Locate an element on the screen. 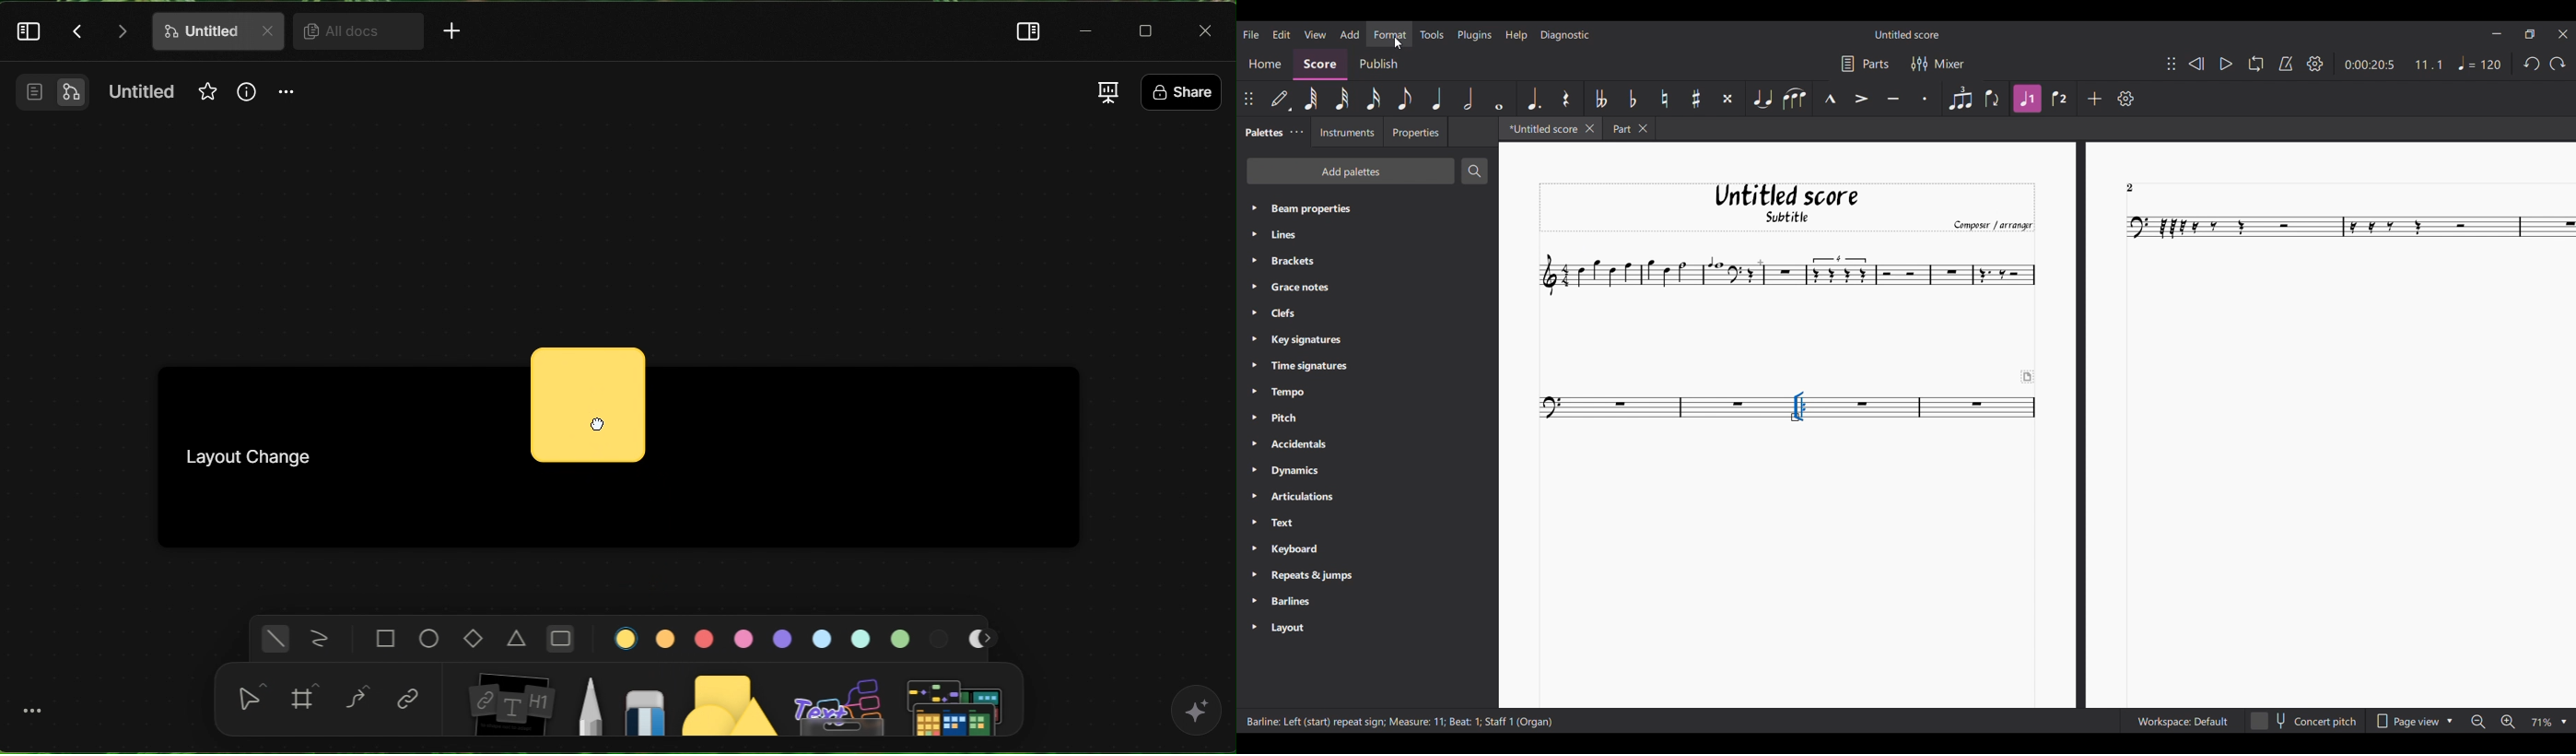 The height and width of the screenshot is (756, 2576). Zoom options  is located at coordinates (2549, 723).